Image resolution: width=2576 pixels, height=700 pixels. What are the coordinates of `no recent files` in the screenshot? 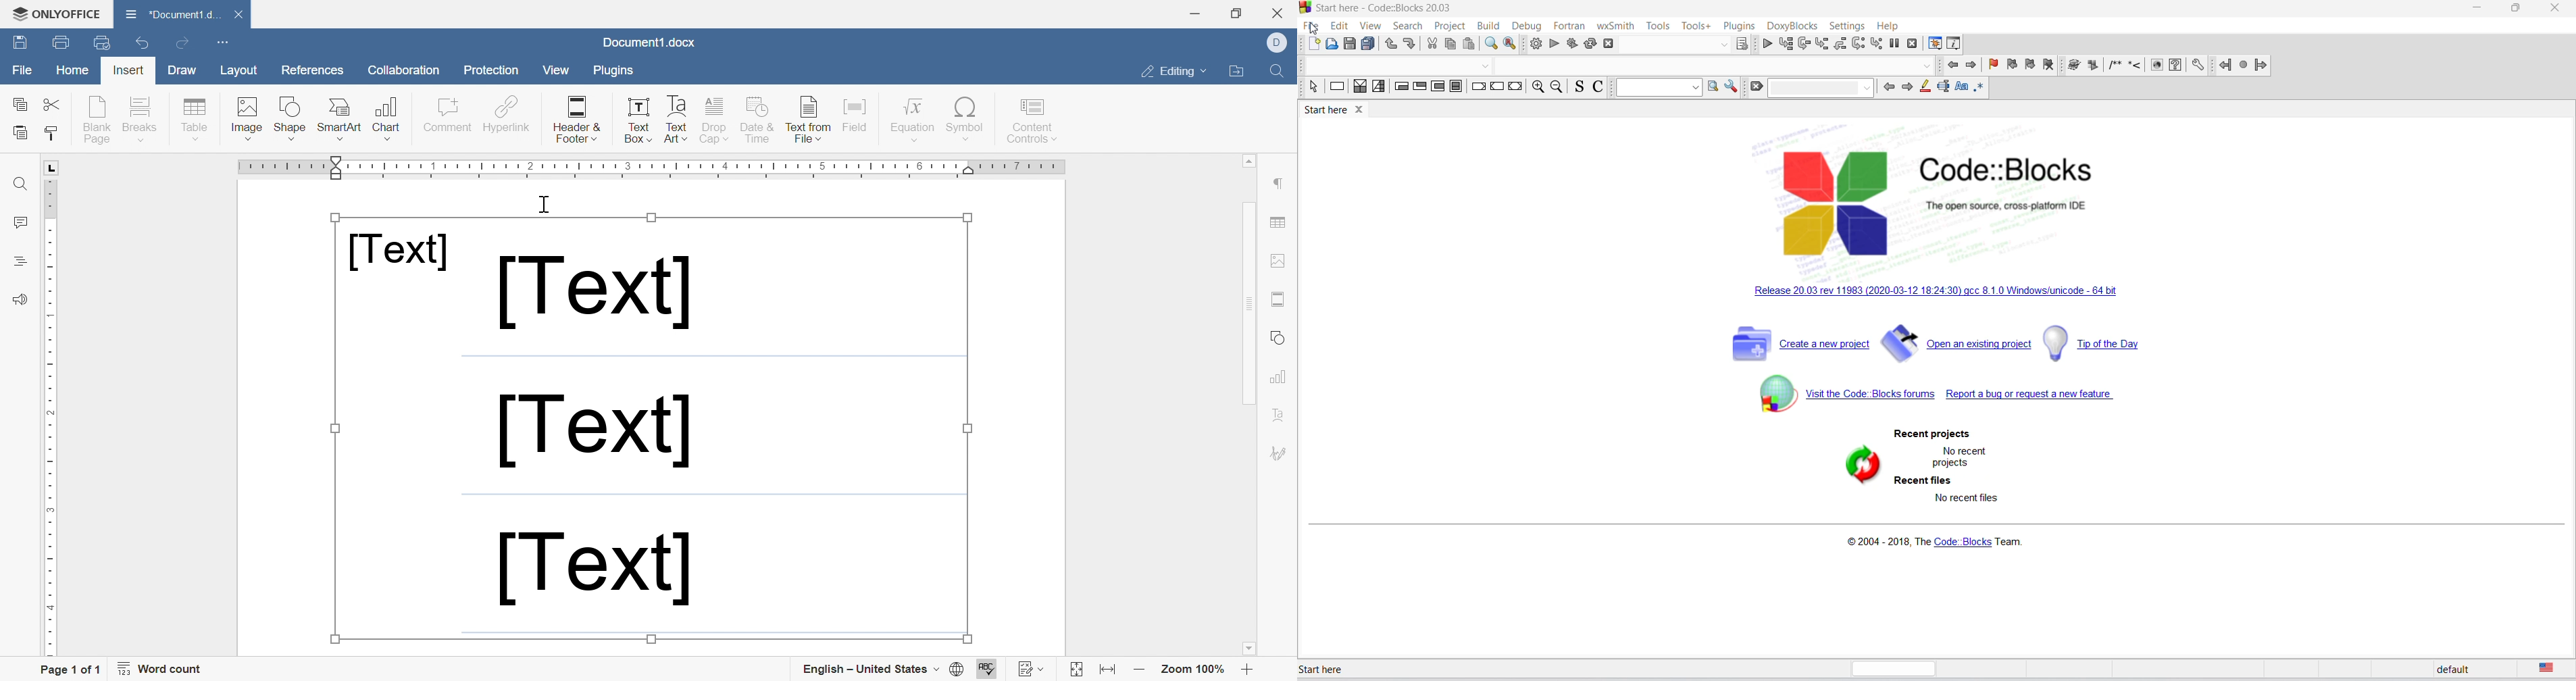 It's located at (1971, 502).